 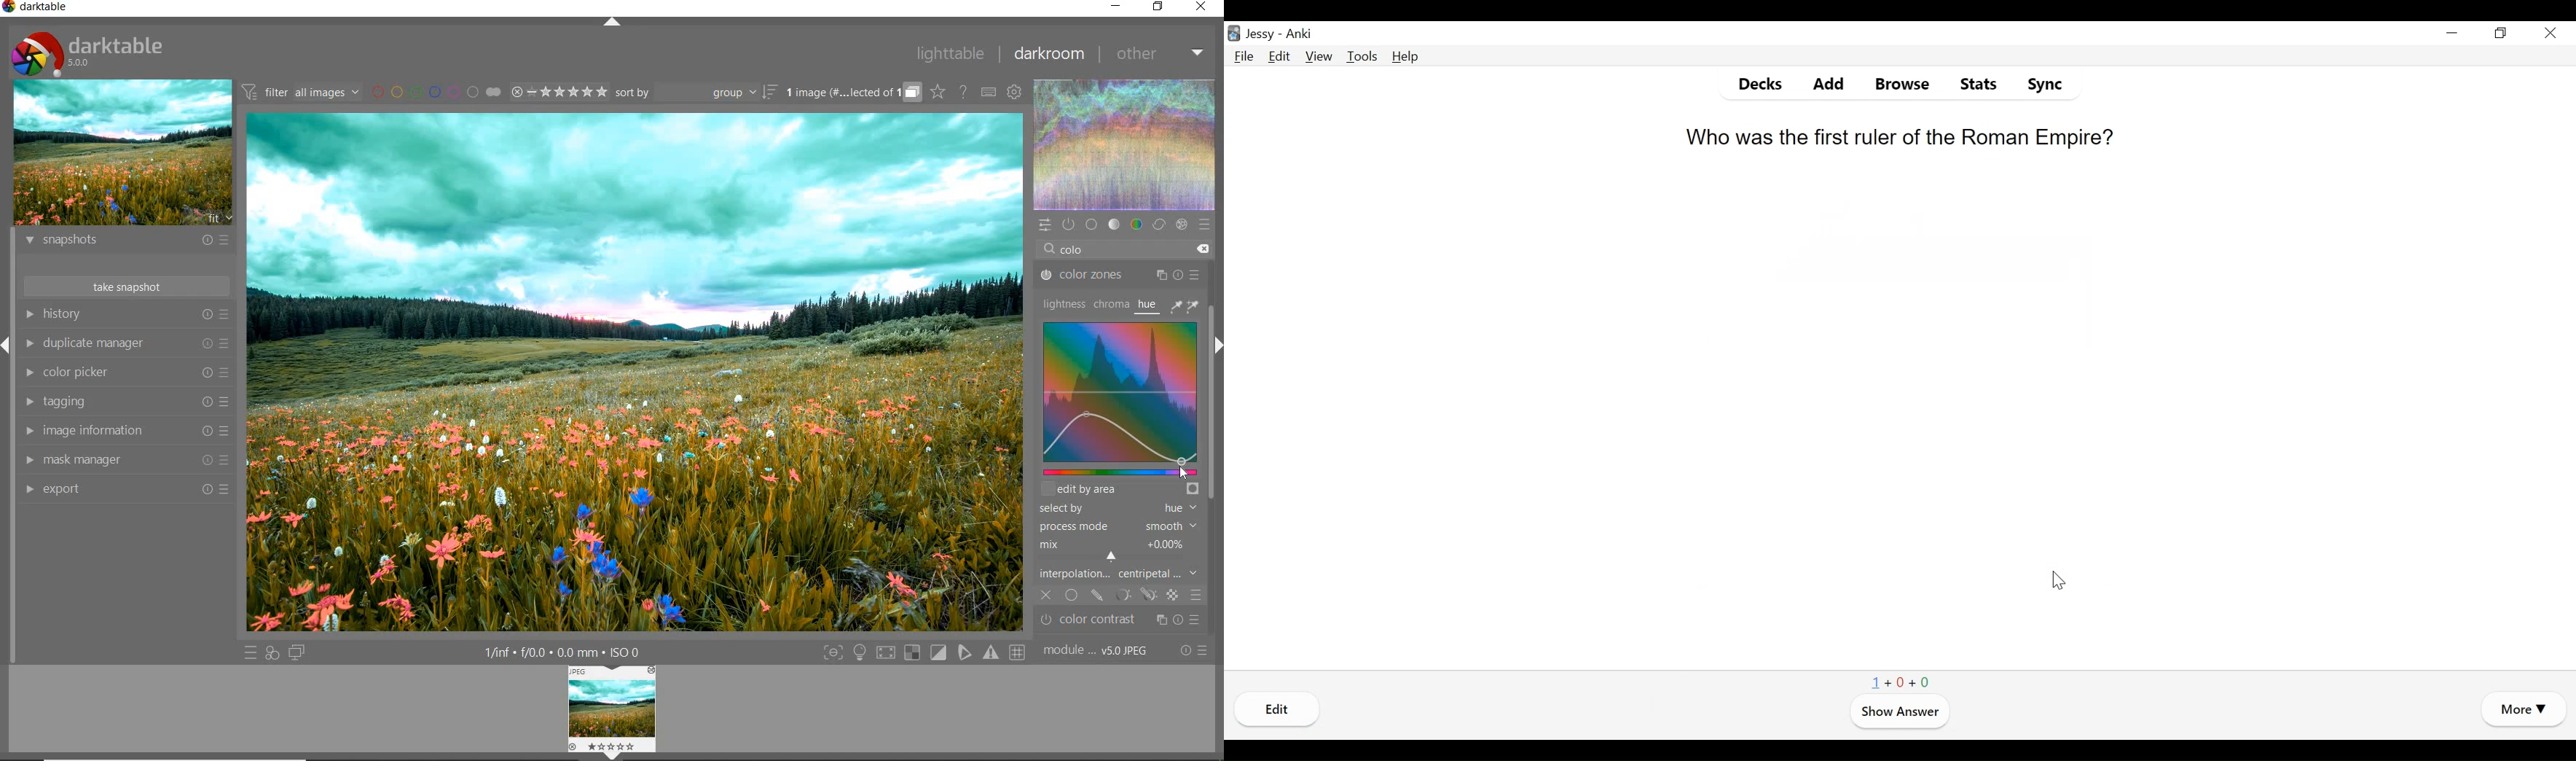 I want to click on Stats, so click(x=1977, y=85).